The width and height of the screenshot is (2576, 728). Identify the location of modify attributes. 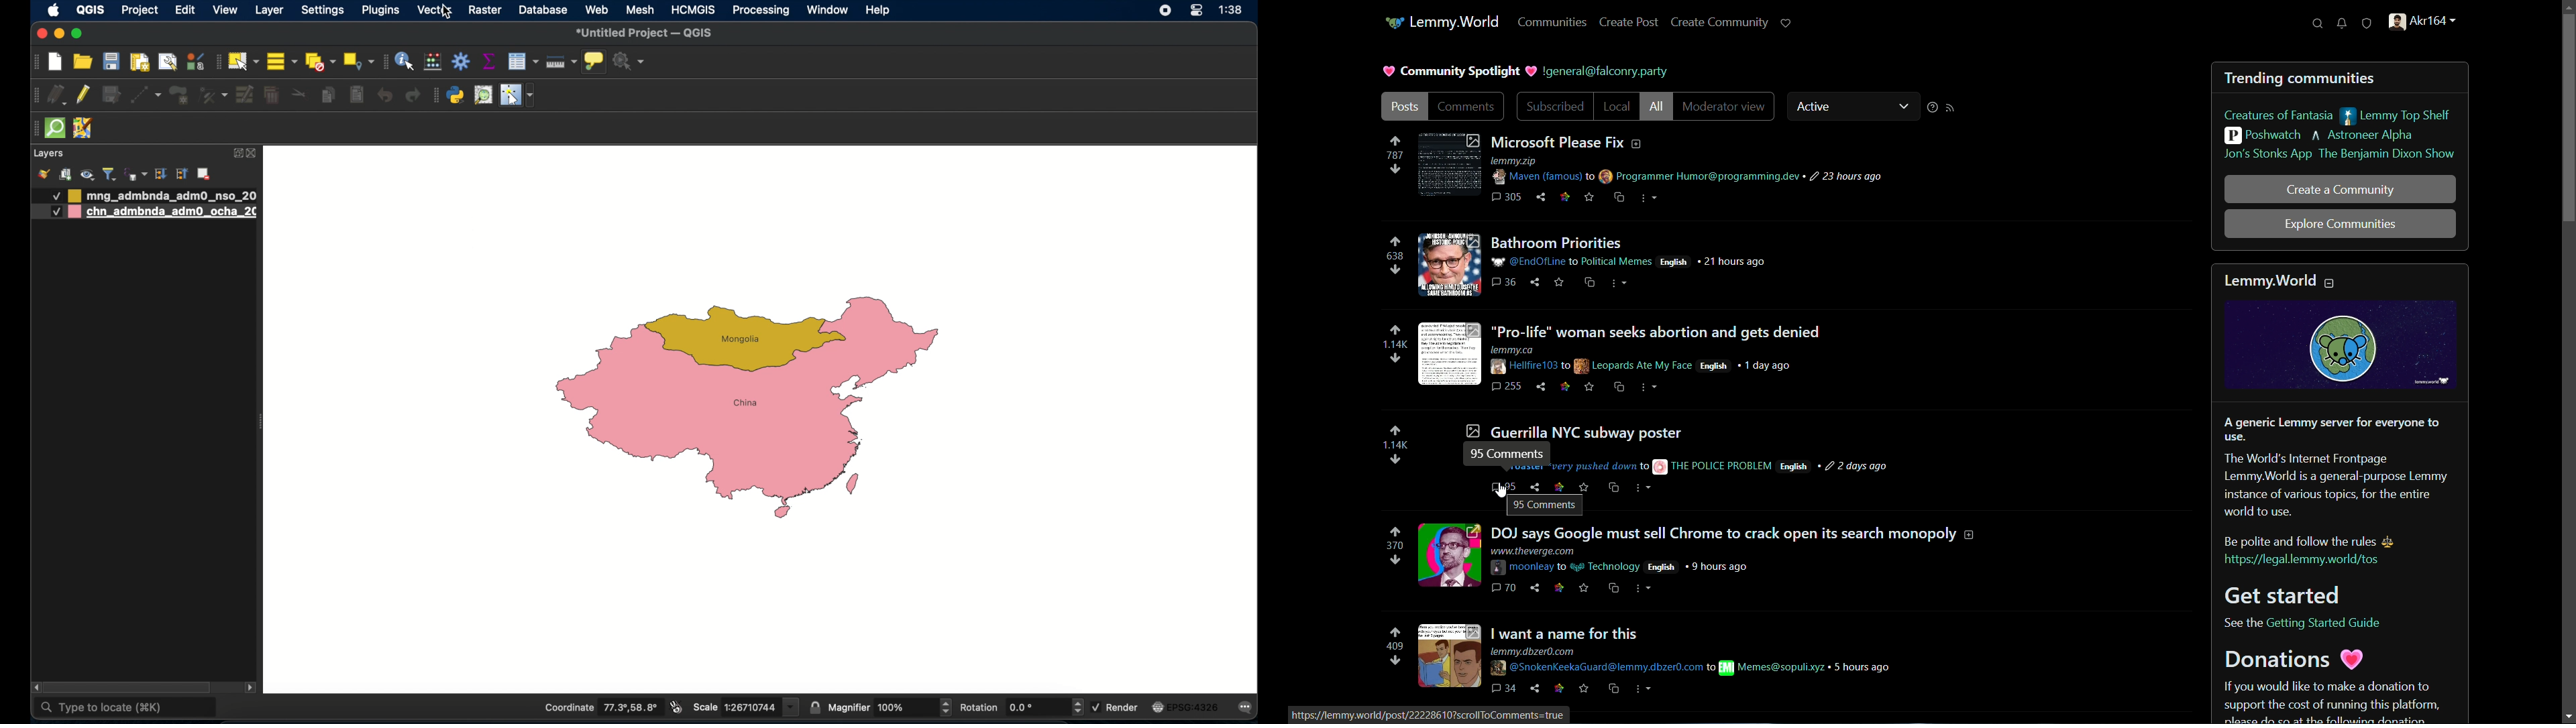
(244, 95).